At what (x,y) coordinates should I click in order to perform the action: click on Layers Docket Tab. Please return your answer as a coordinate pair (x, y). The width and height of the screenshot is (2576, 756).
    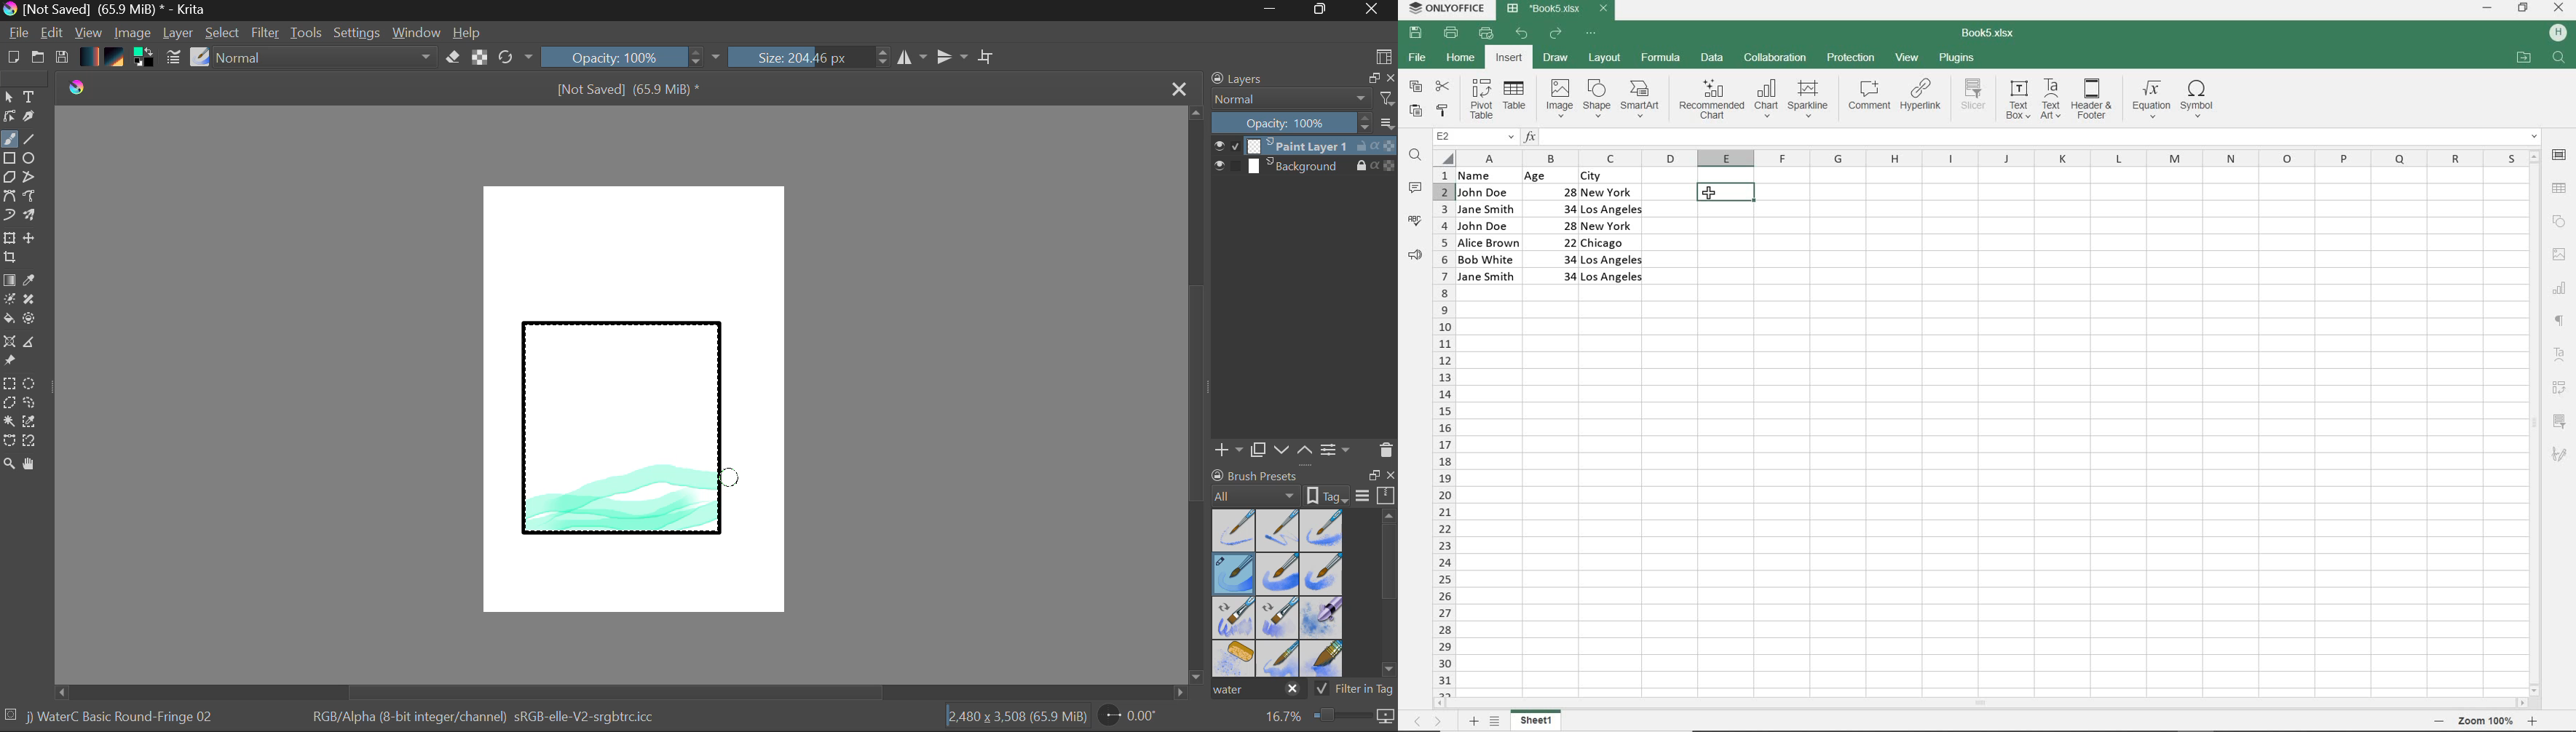
    Looking at the image, I should click on (1301, 77).